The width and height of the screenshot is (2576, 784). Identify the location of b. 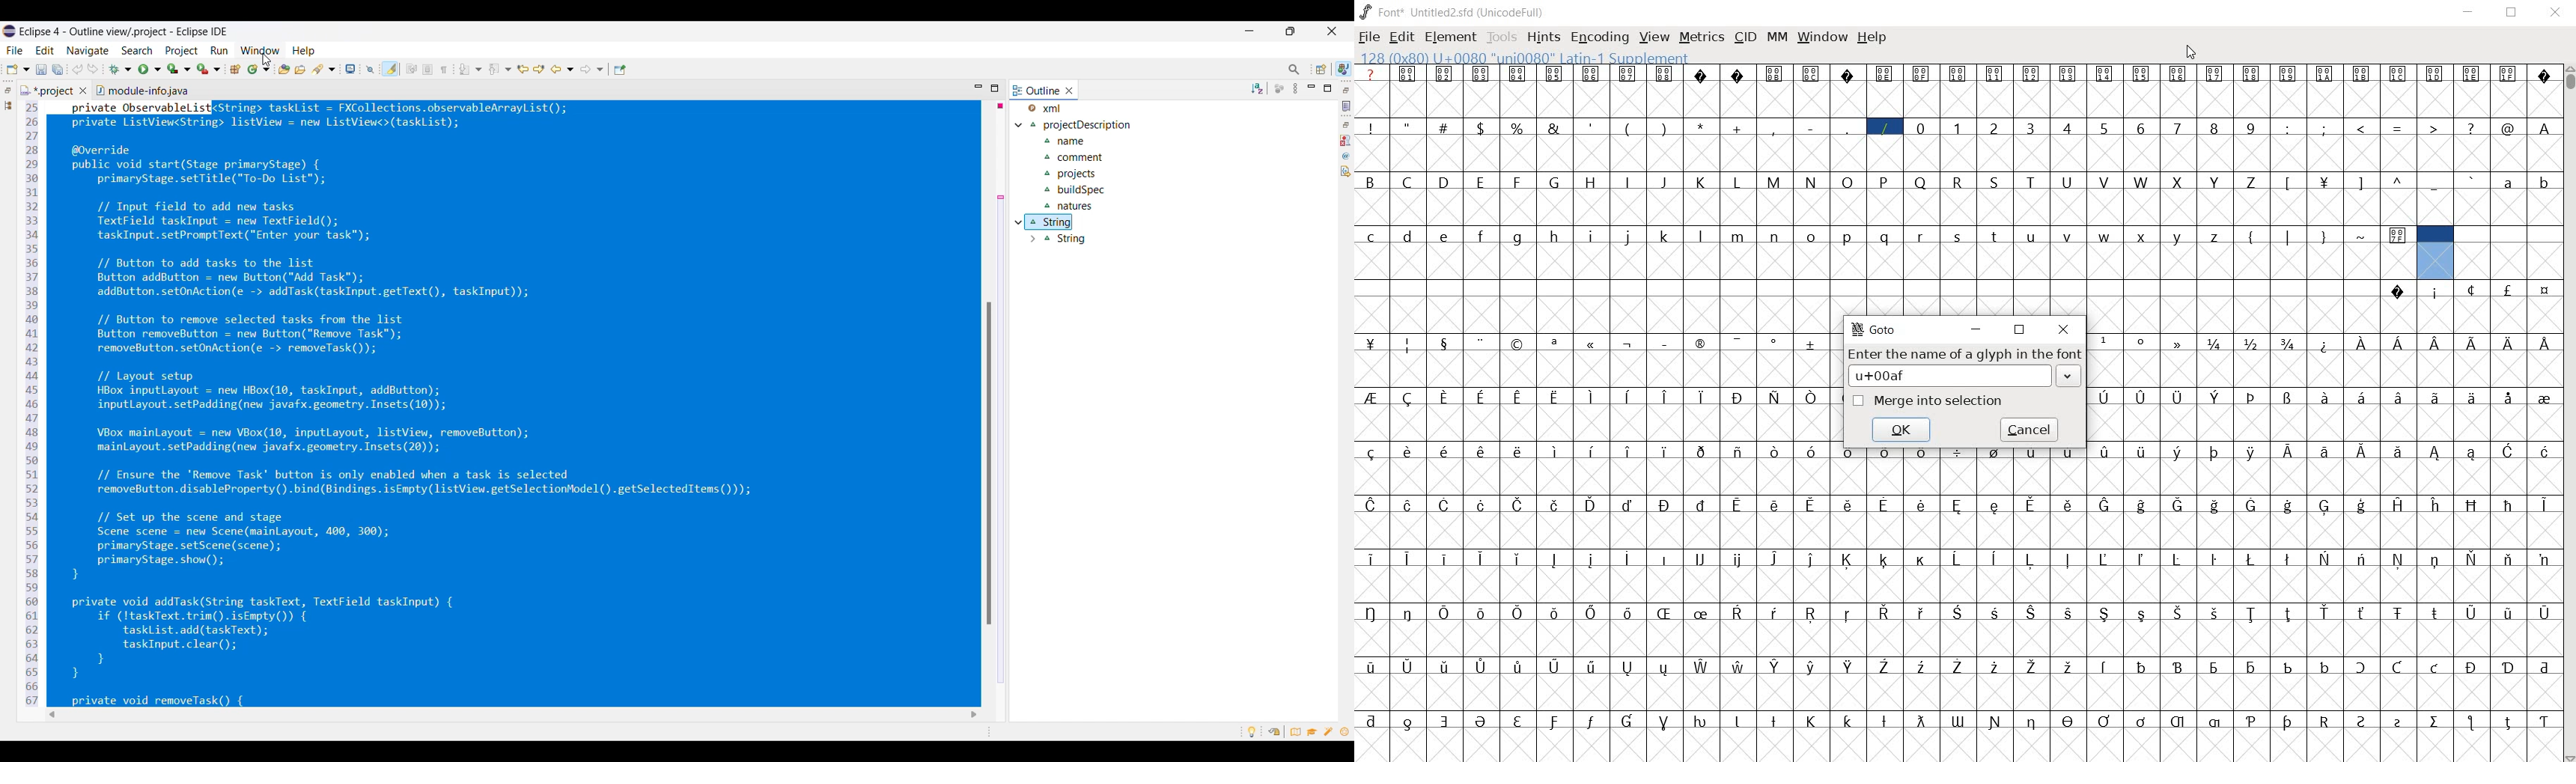
(2542, 182).